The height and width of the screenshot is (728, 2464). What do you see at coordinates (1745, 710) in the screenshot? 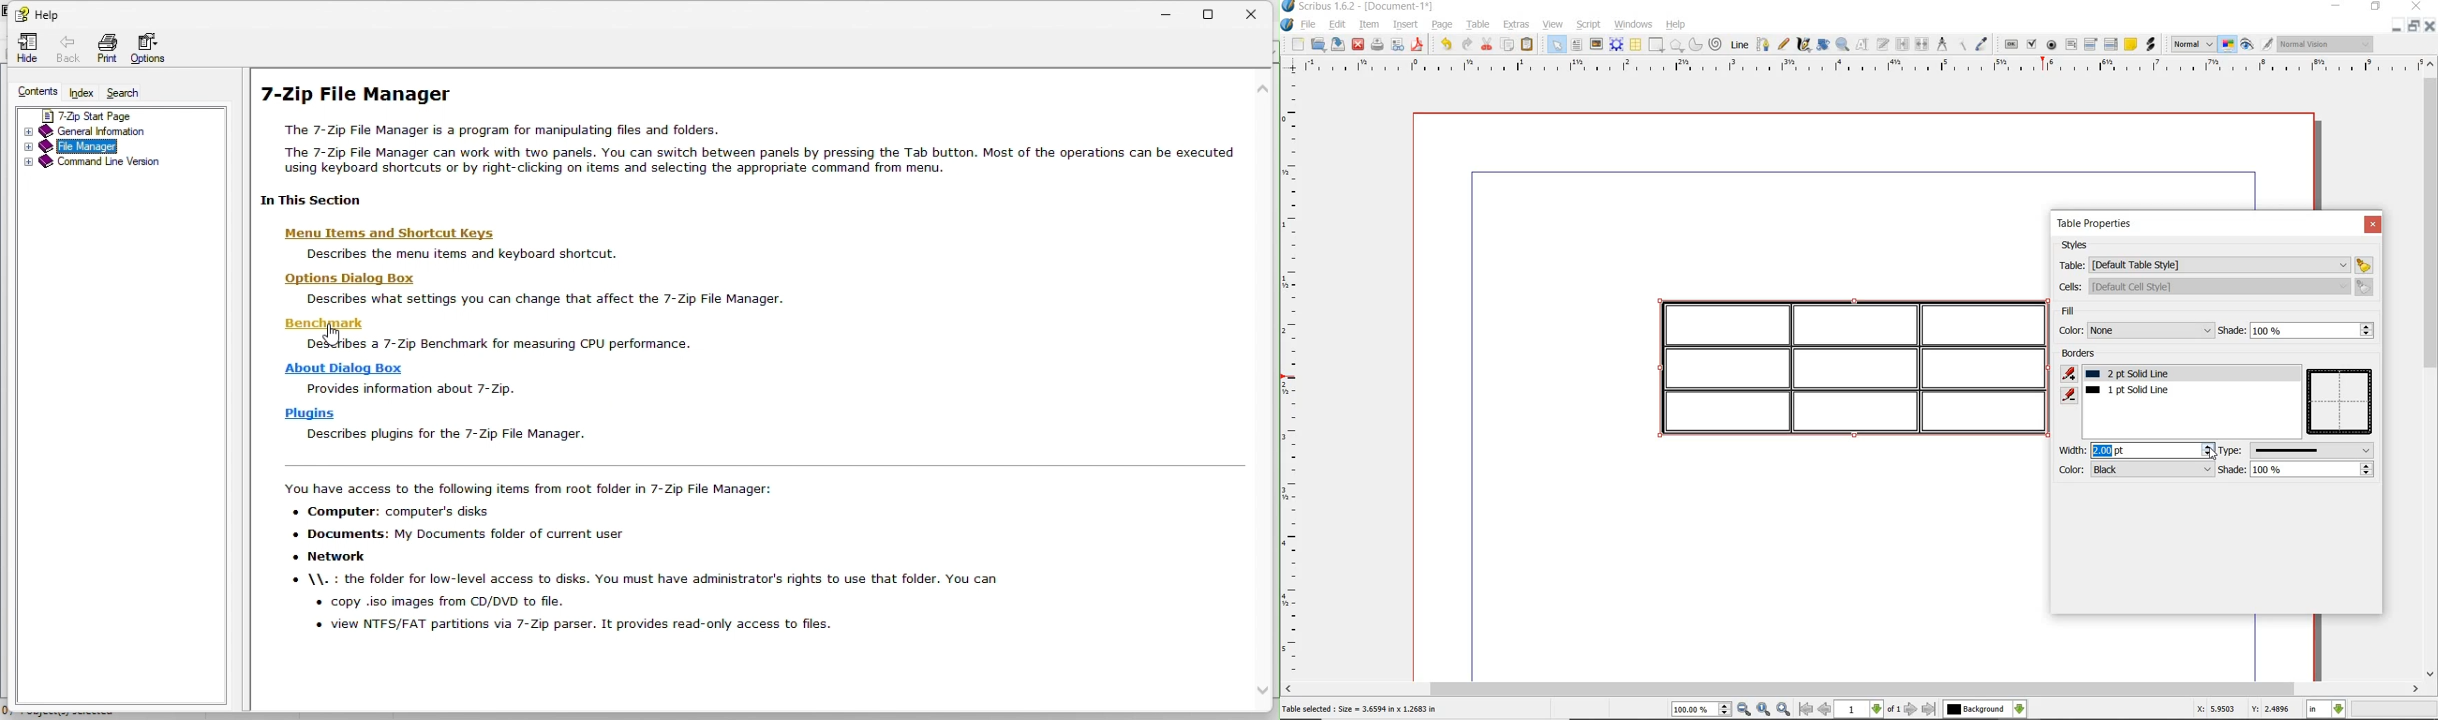
I see `zoom out` at bounding box center [1745, 710].